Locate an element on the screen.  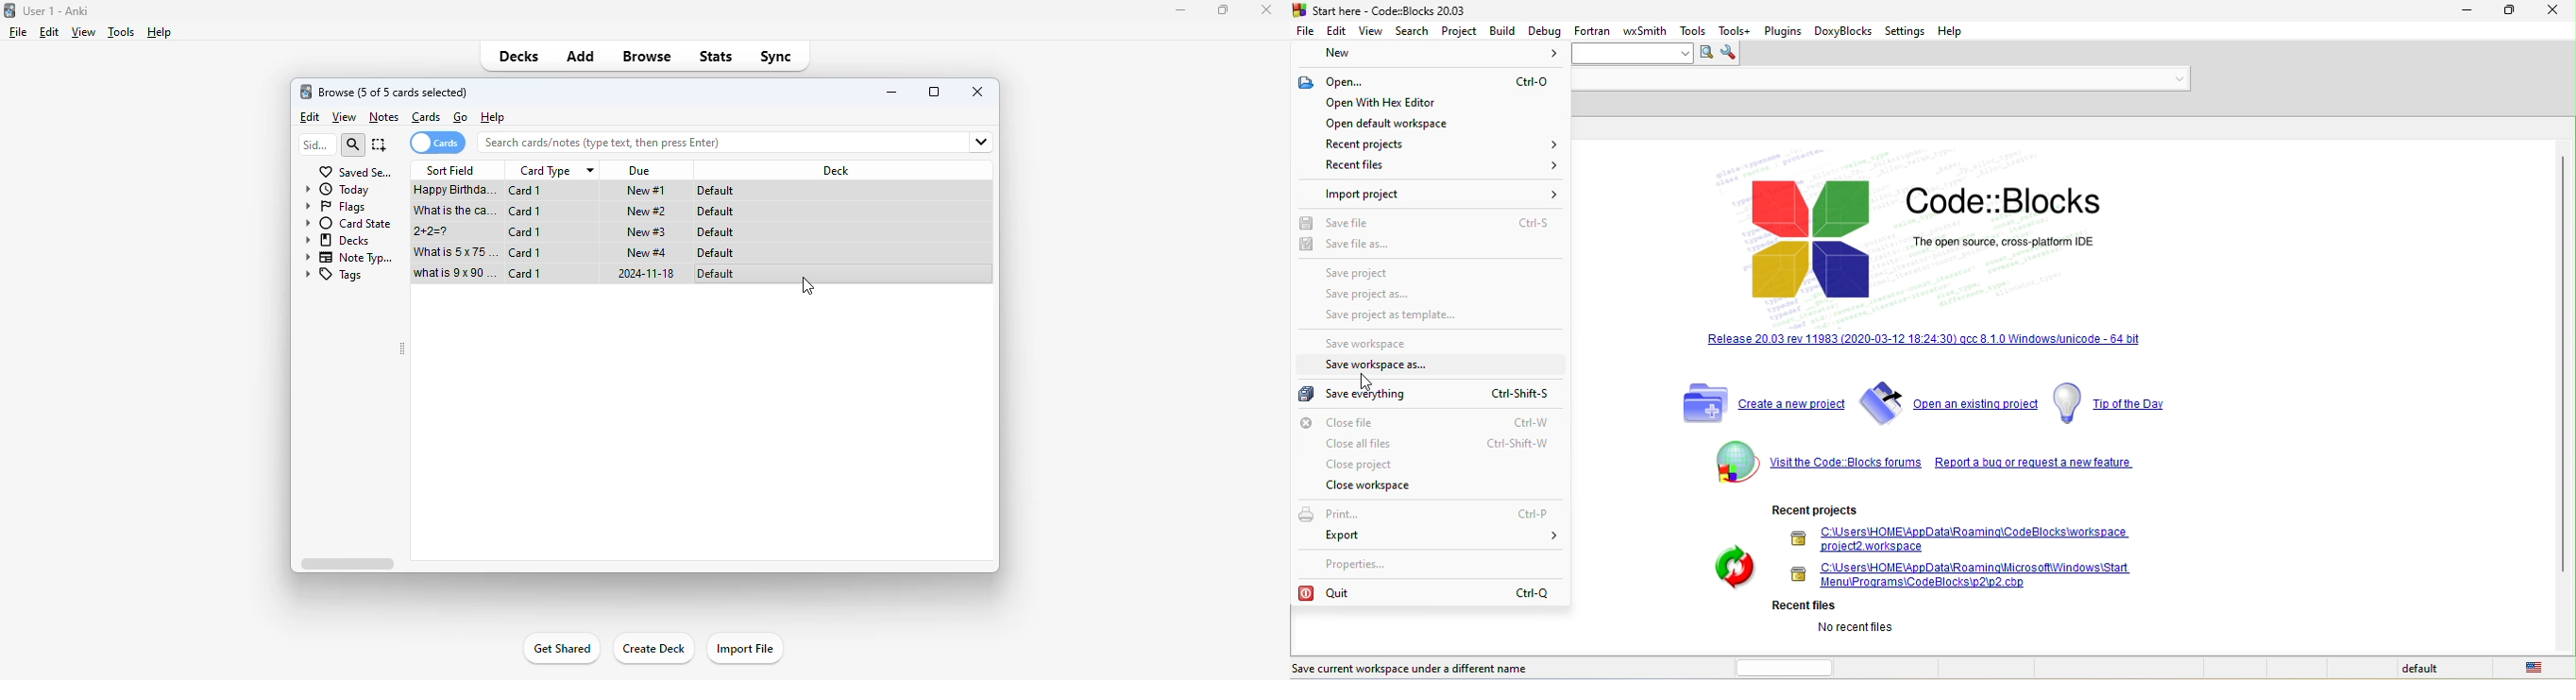
card type is located at coordinates (555, 171).